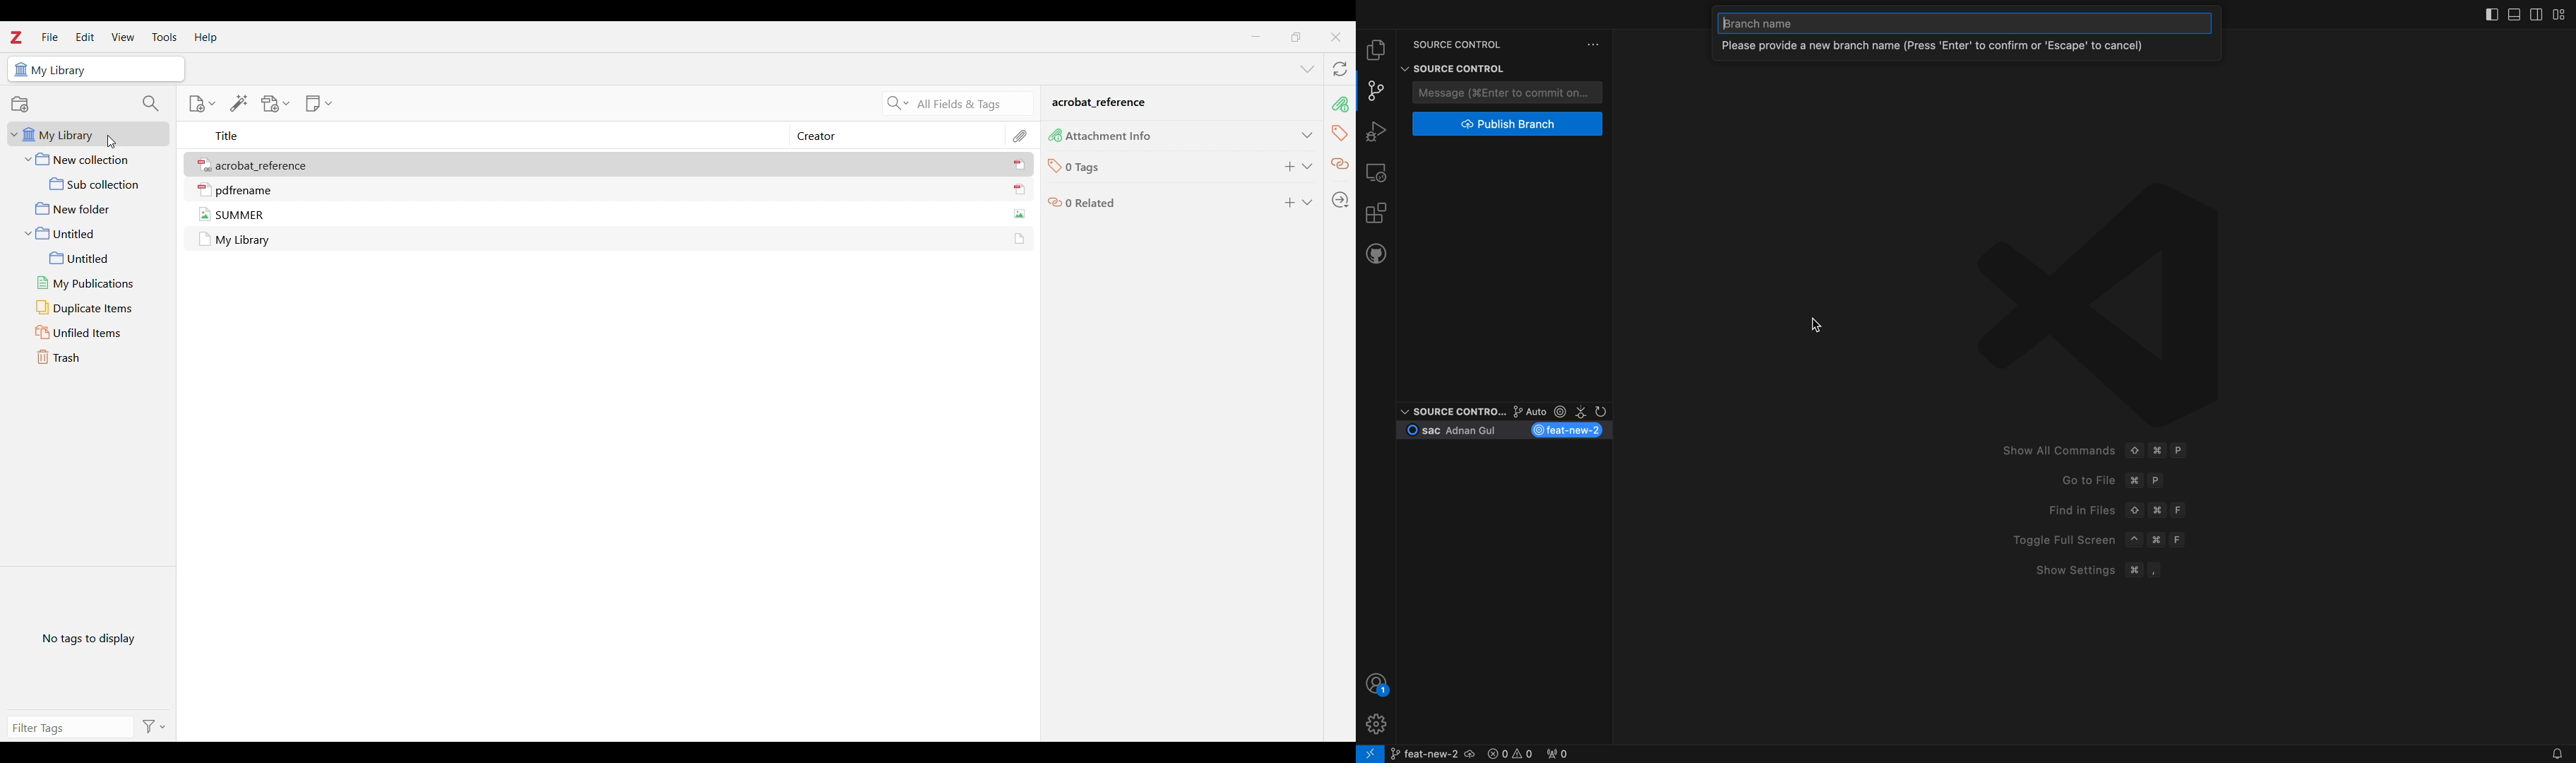  I want to click on View menu, so click(123, 37).